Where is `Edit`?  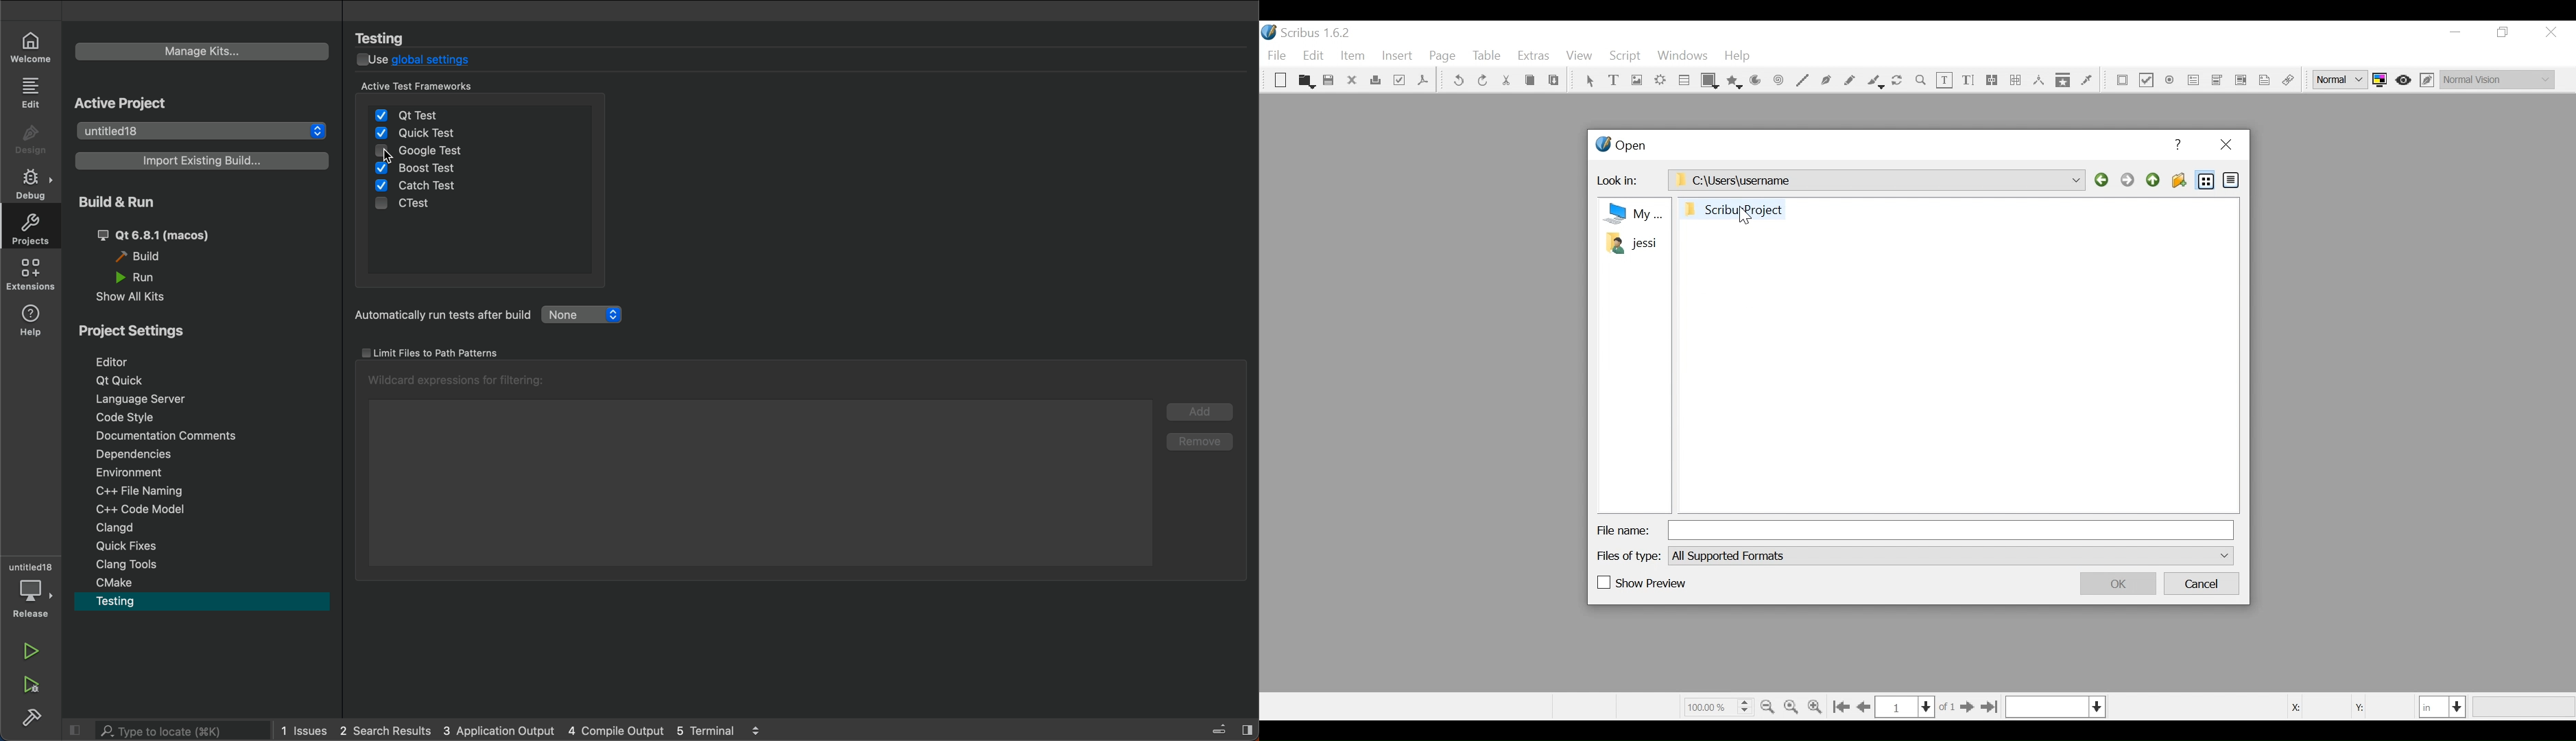 Edit is located at coordinates (1315, 56).